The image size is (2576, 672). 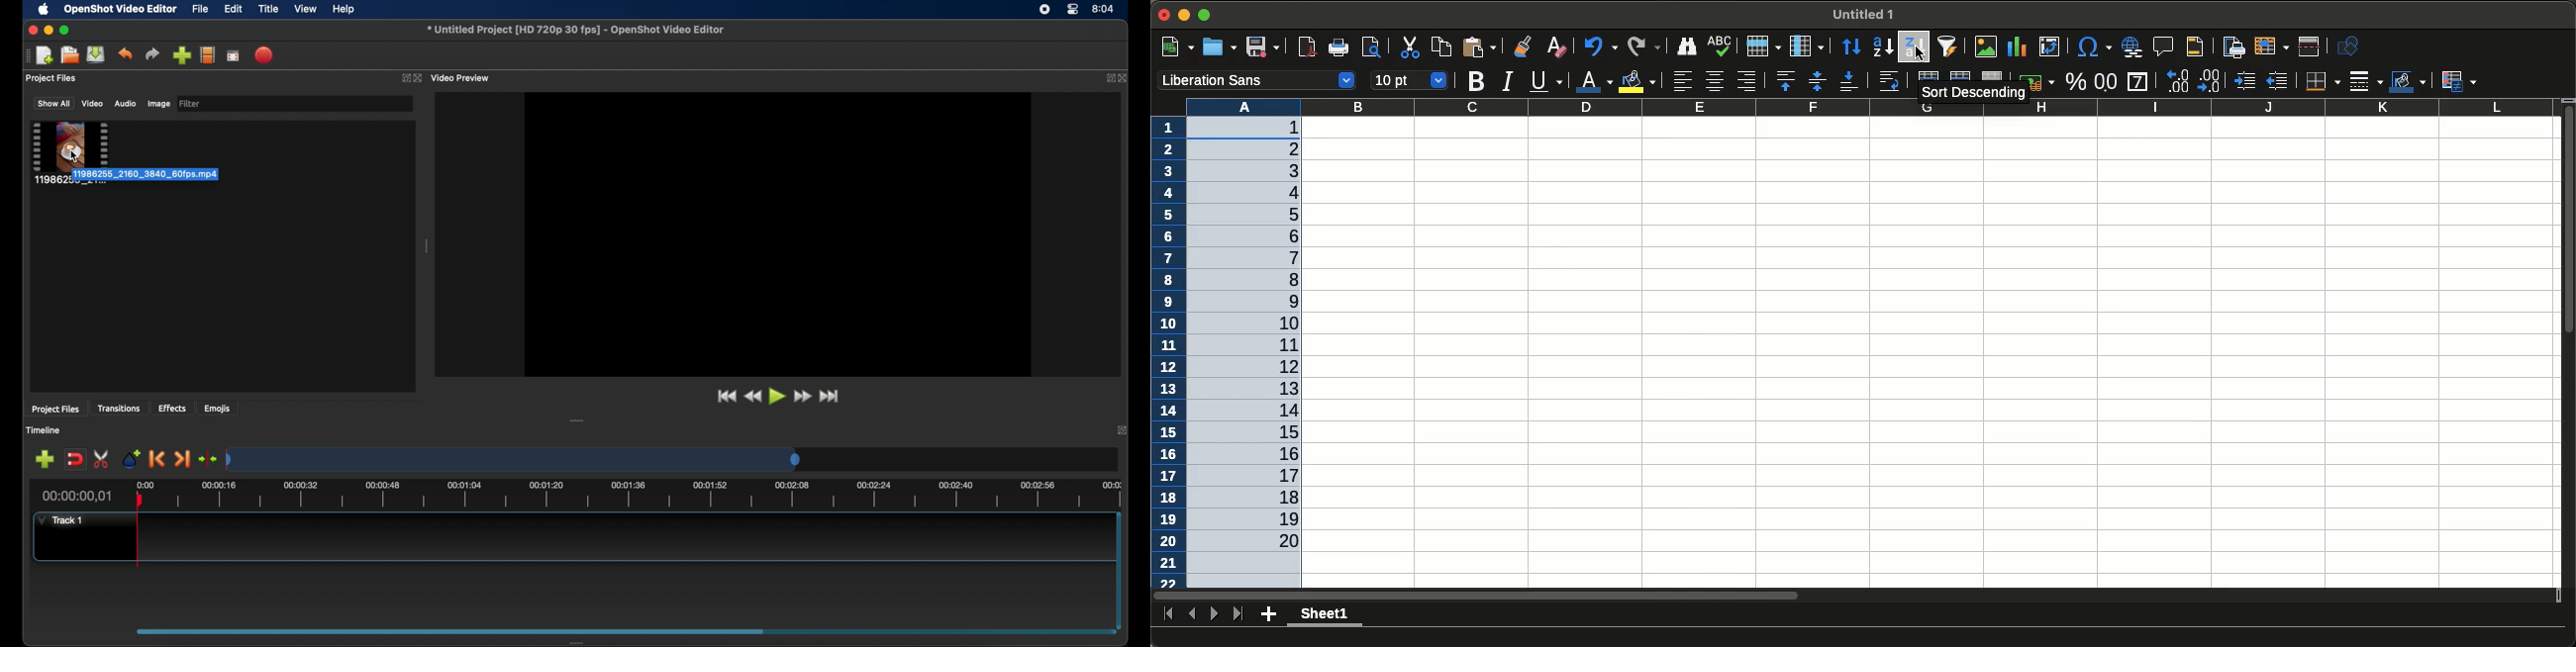 What do you see at coordinates (25, 56) in the screenshot?
I see `drag handle` at bounding box center [25, 56].